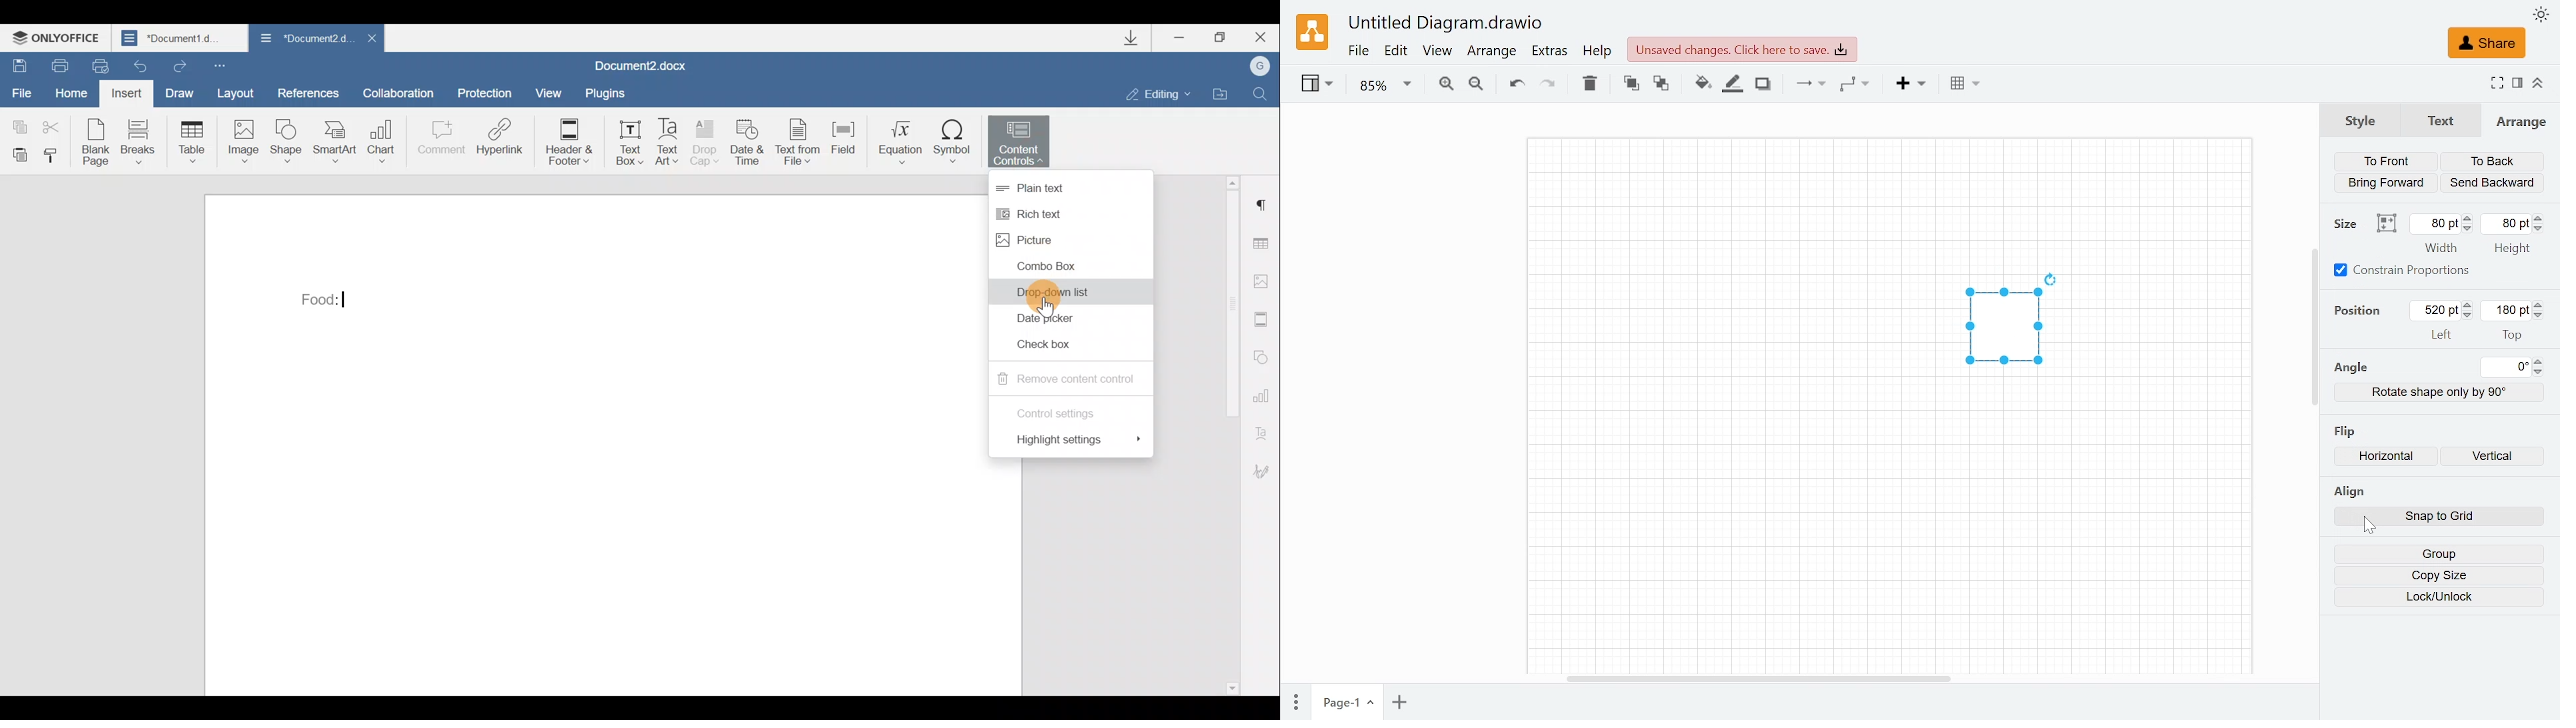 The height and width of the screenshot is (728, 2576). I want to click on Document1 d.., so click(181, 37).